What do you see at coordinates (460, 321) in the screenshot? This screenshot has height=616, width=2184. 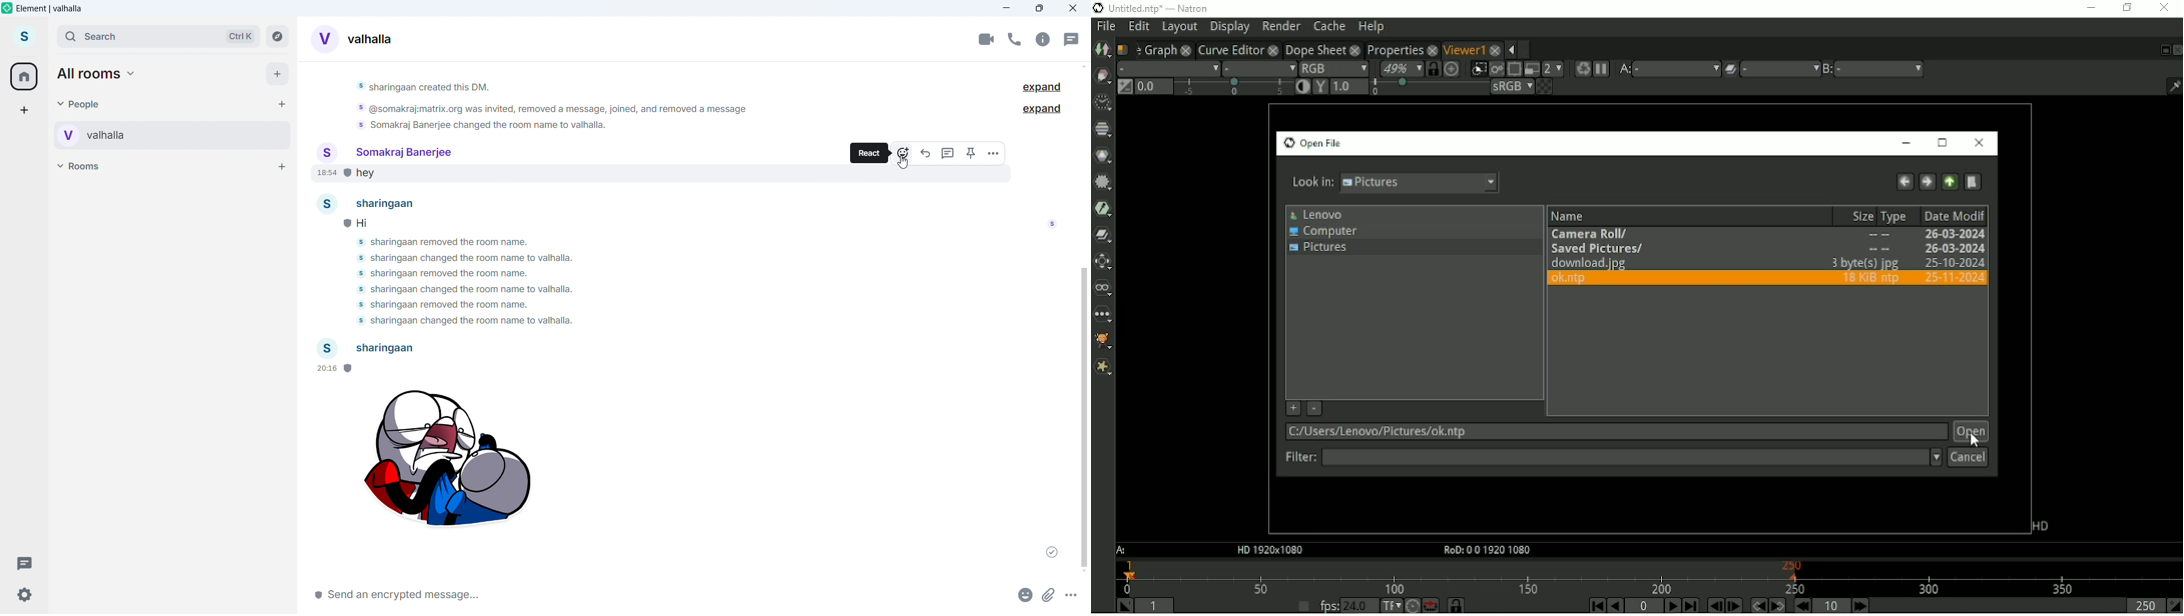 I see `somakraj banerjee charged the room name to valhalla` at bounding box center [460, 321].